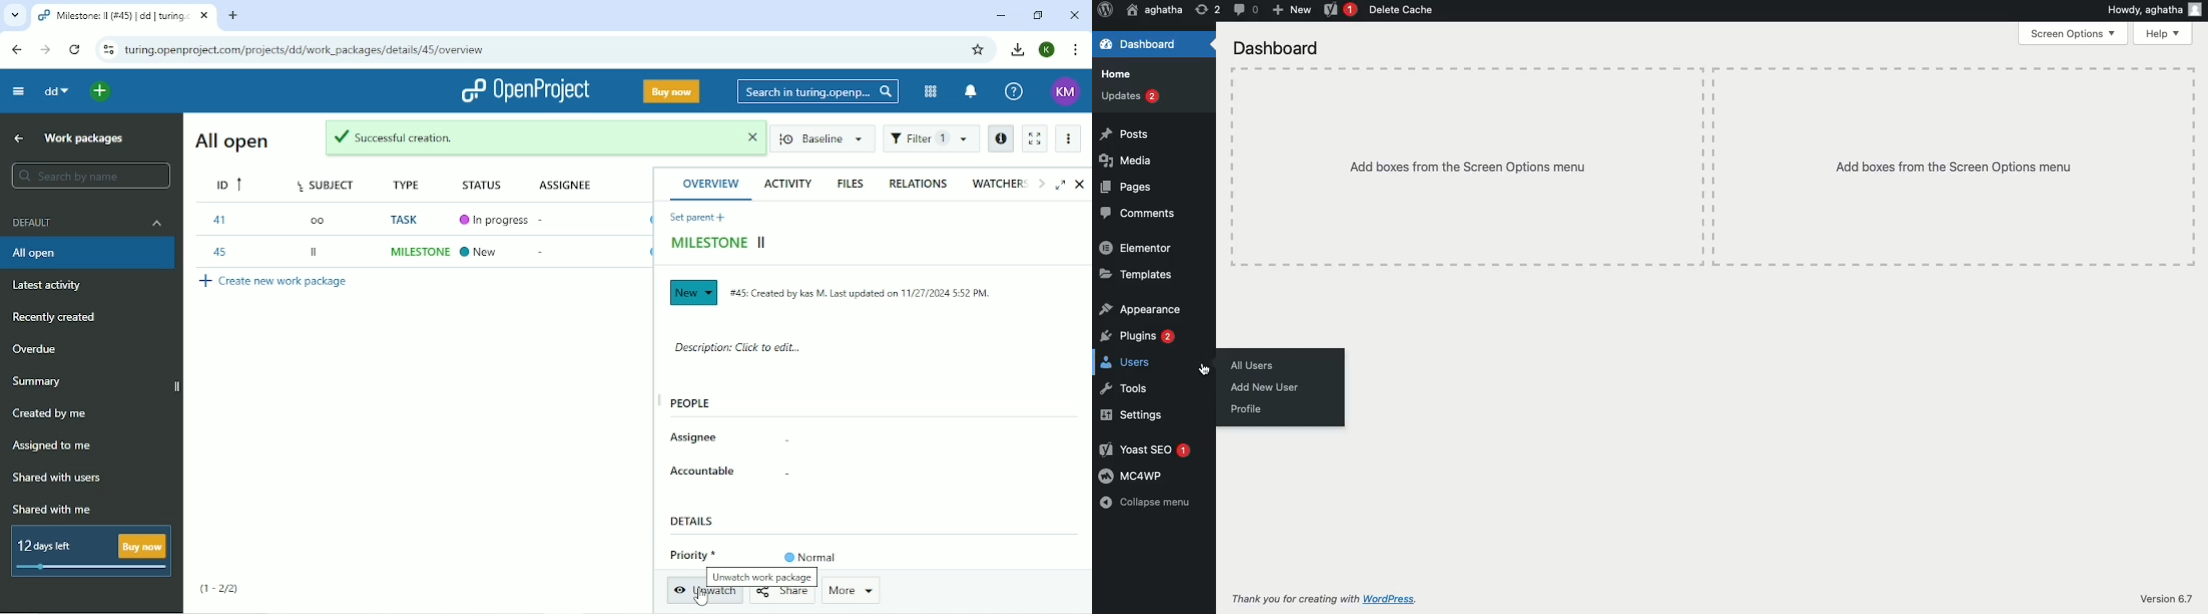 This screenshot has height=616, width=2212. I want to click on Modules, so click(929, 92).